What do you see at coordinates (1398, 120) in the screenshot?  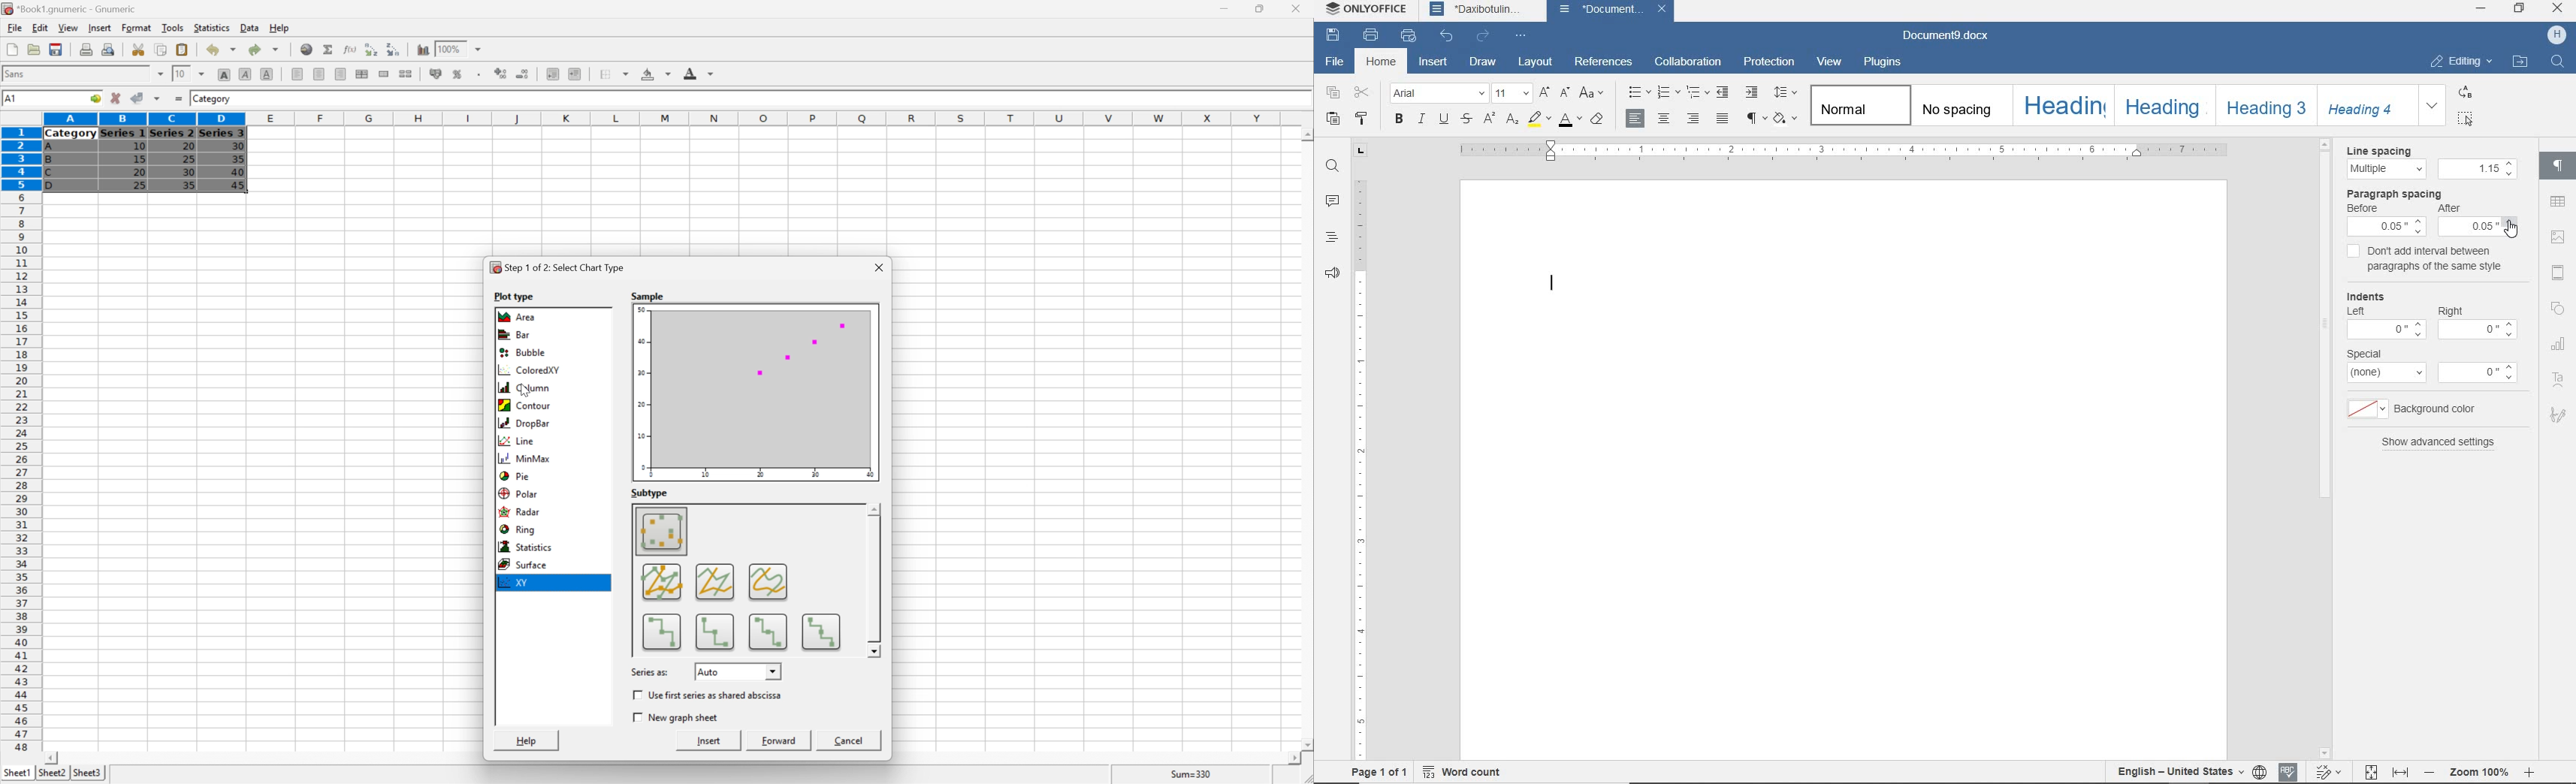 I see `bold` at bounding box center [1398, 120].